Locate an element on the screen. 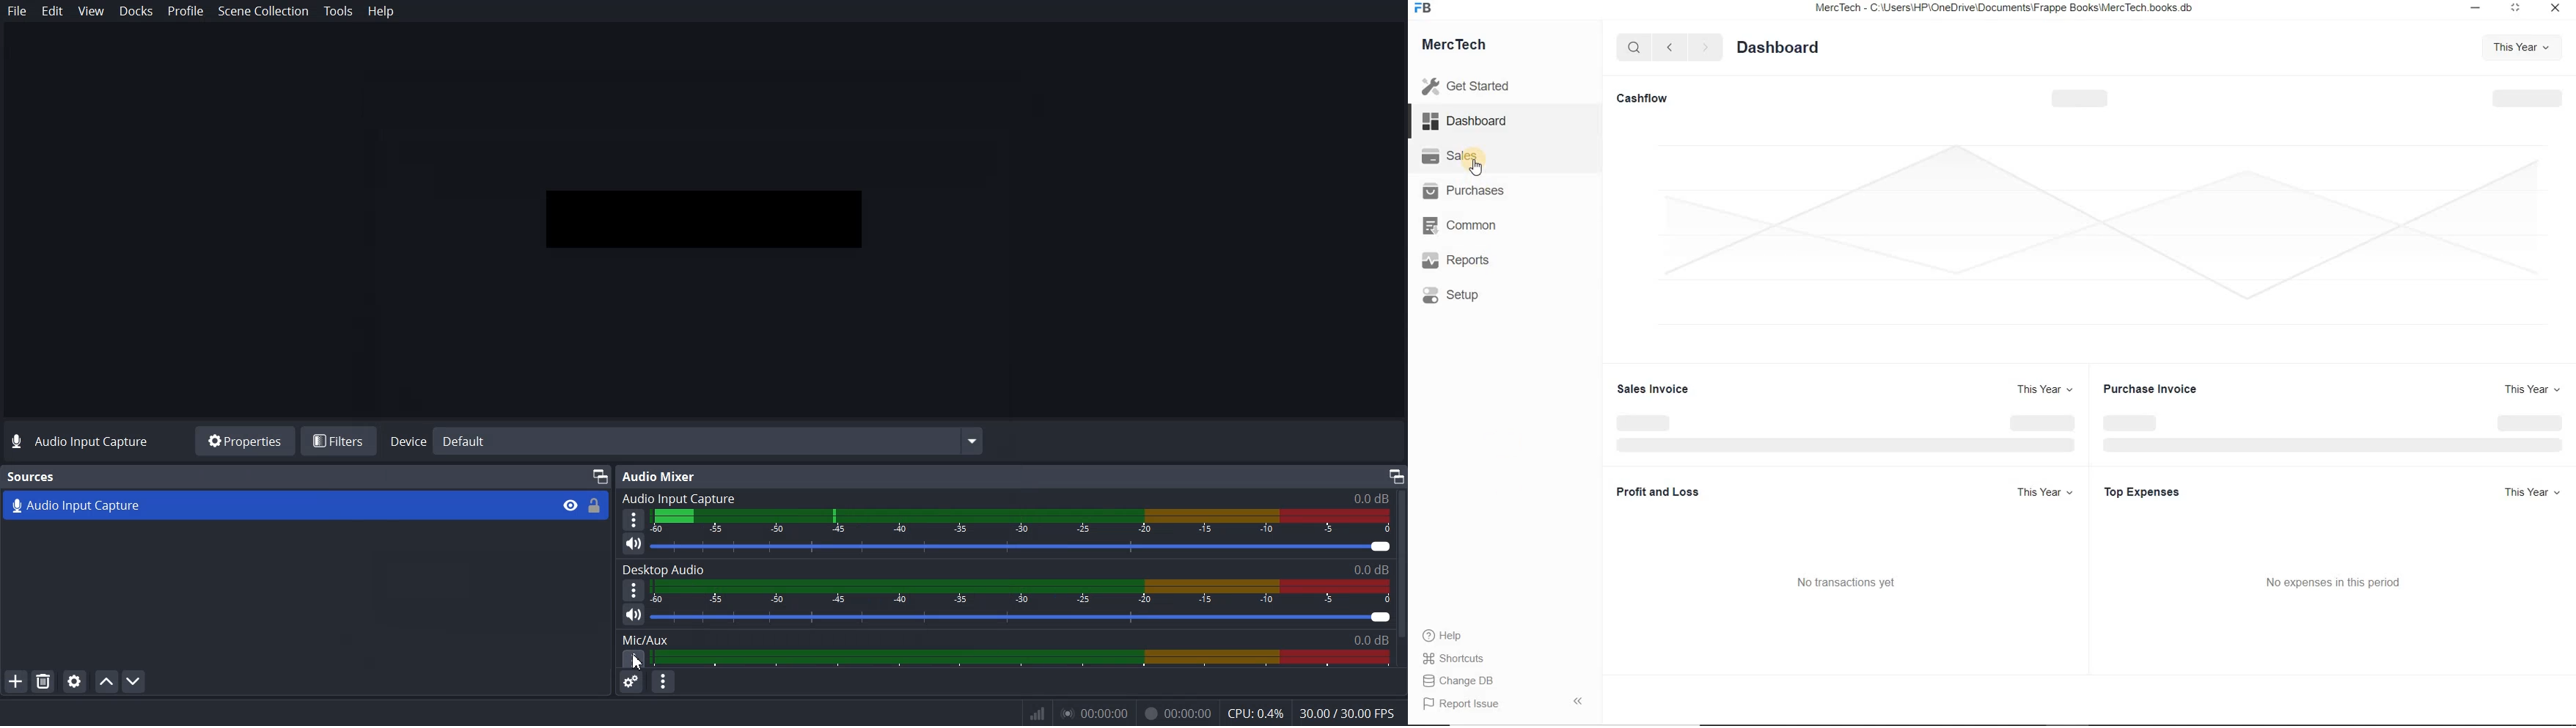 The height and width of the screenshot is (728, 2576). Mute is located at coordinates (634, 543).